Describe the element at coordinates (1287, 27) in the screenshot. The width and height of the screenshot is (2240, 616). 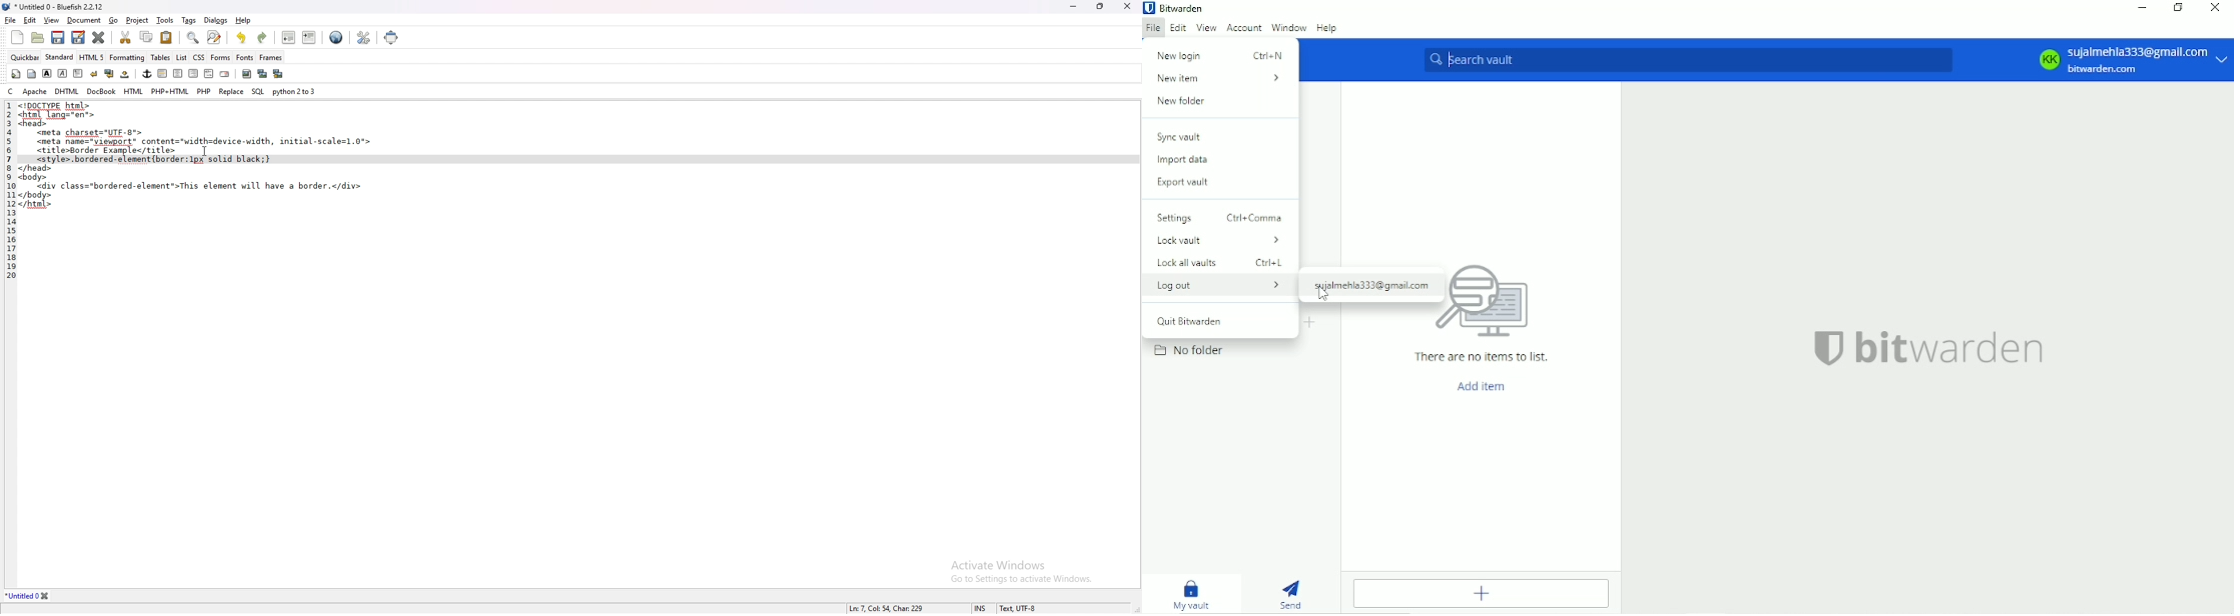
I see `Window` at that location.